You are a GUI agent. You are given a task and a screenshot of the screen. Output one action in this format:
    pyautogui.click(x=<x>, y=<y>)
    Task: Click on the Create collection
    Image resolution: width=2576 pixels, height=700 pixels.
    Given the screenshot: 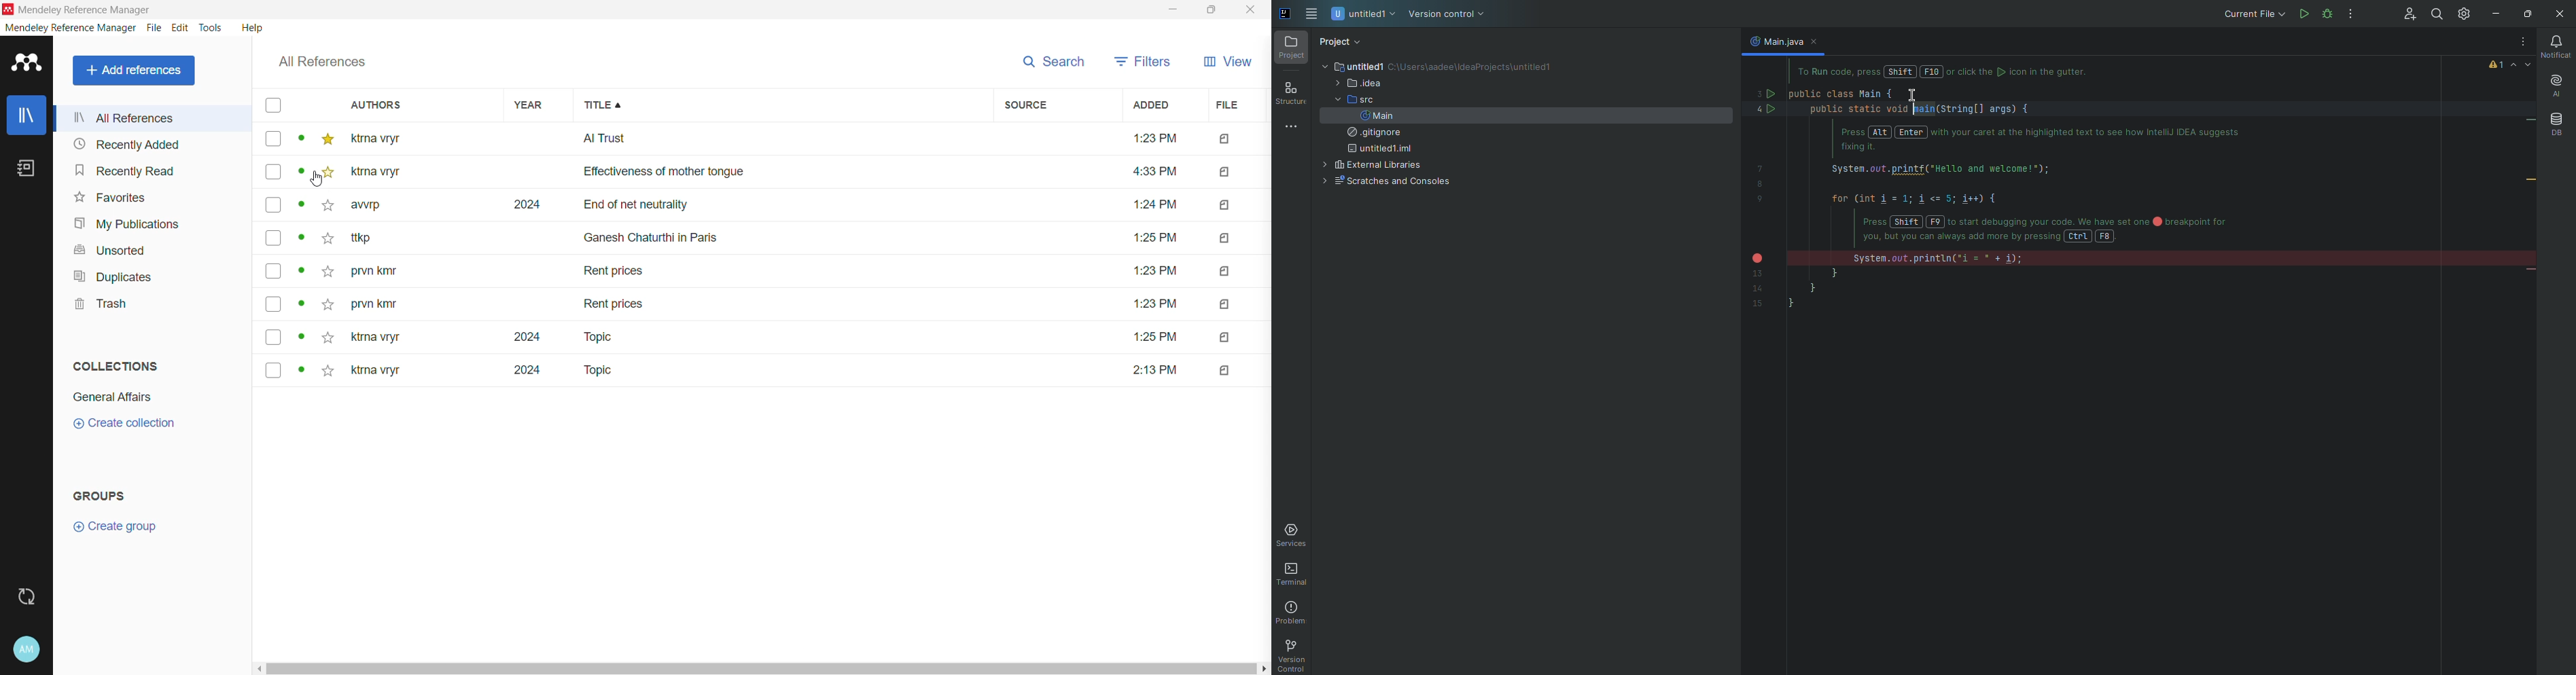 What is the action you would take?
    pyautogui.click(x=123, y=424)
    